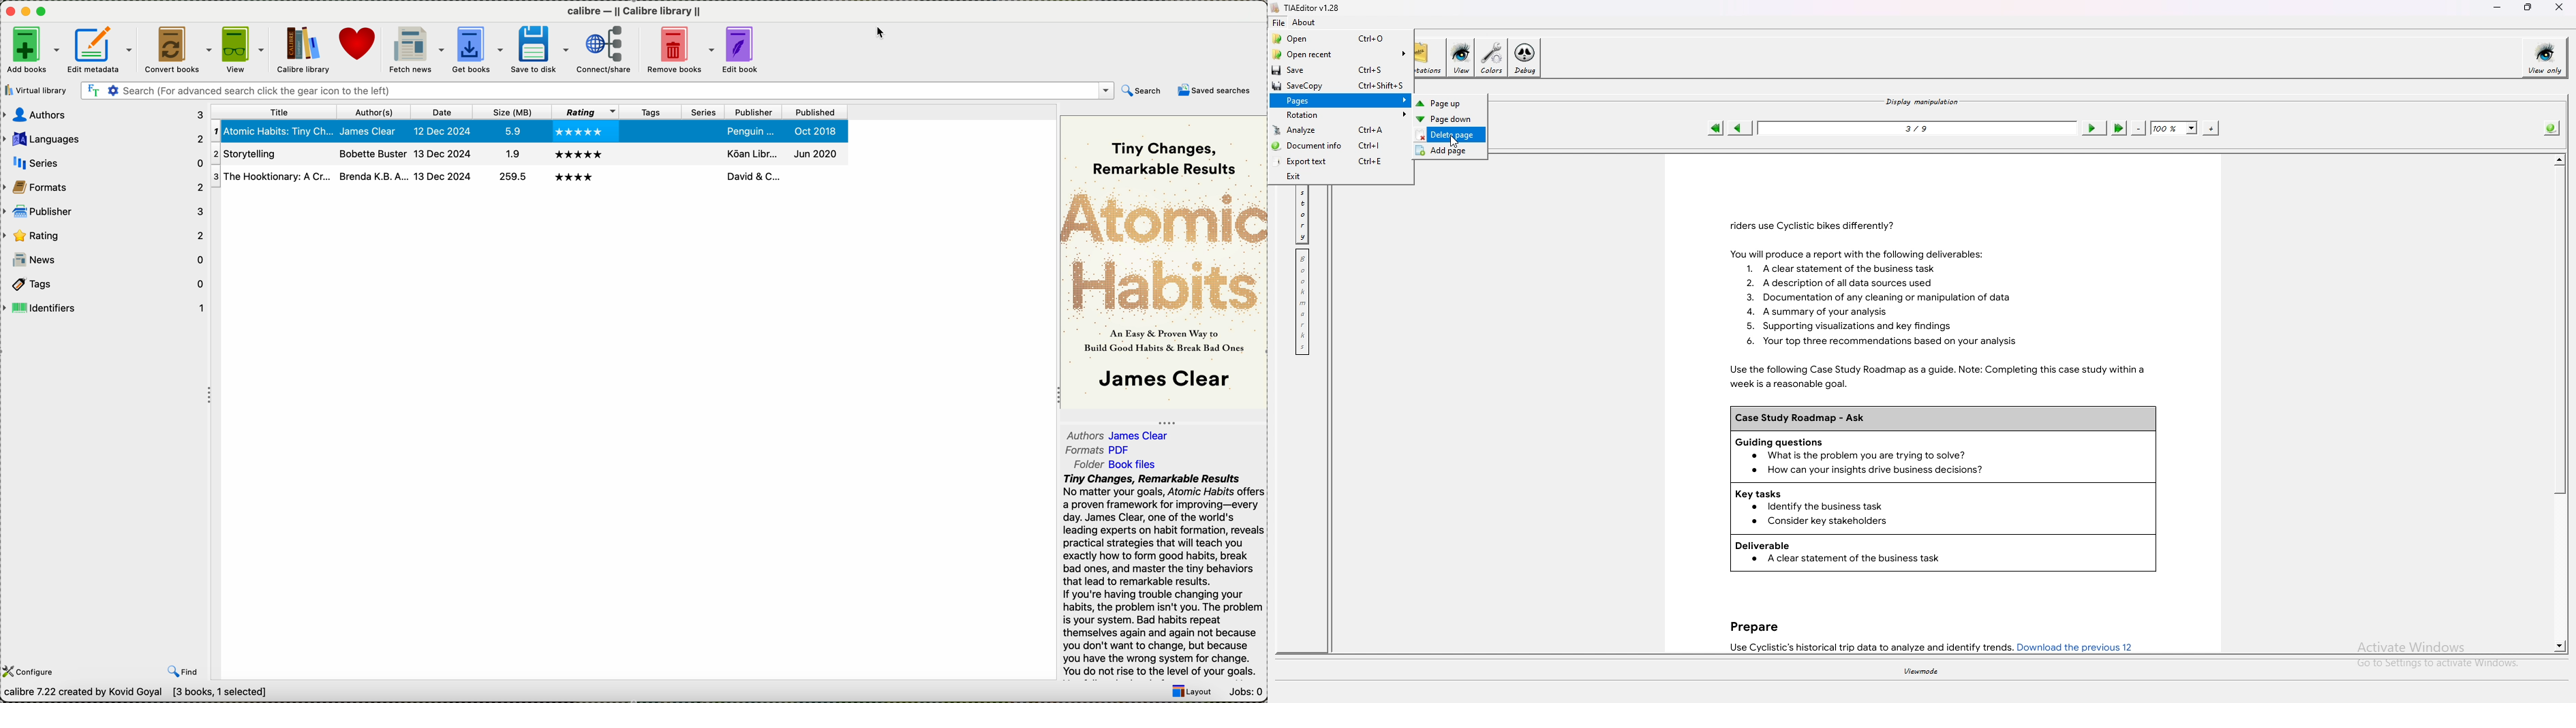 This screenshot has width=2576, height=728. What do you see at coordinates (1144, 435) in the screenshot?
I see `James Clear` at bounding box center [1144, 435].